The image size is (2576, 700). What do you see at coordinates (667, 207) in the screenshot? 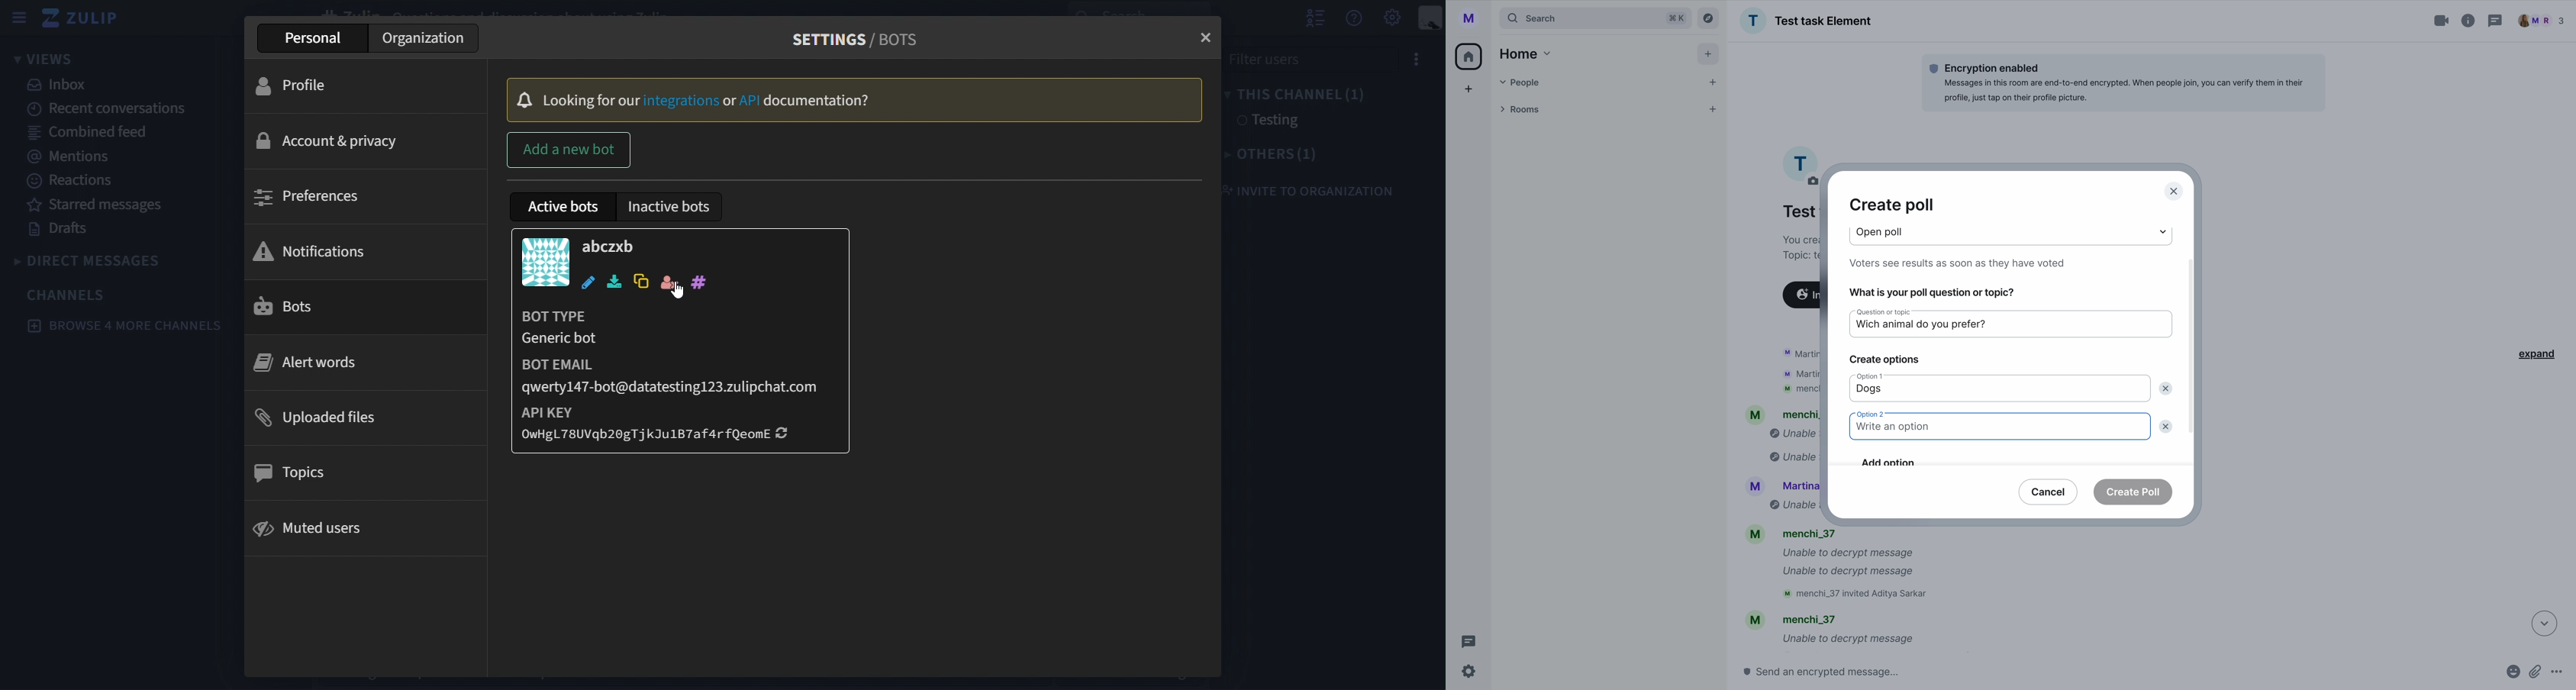
I see `inactive bots` at bounding box center [667, 207].